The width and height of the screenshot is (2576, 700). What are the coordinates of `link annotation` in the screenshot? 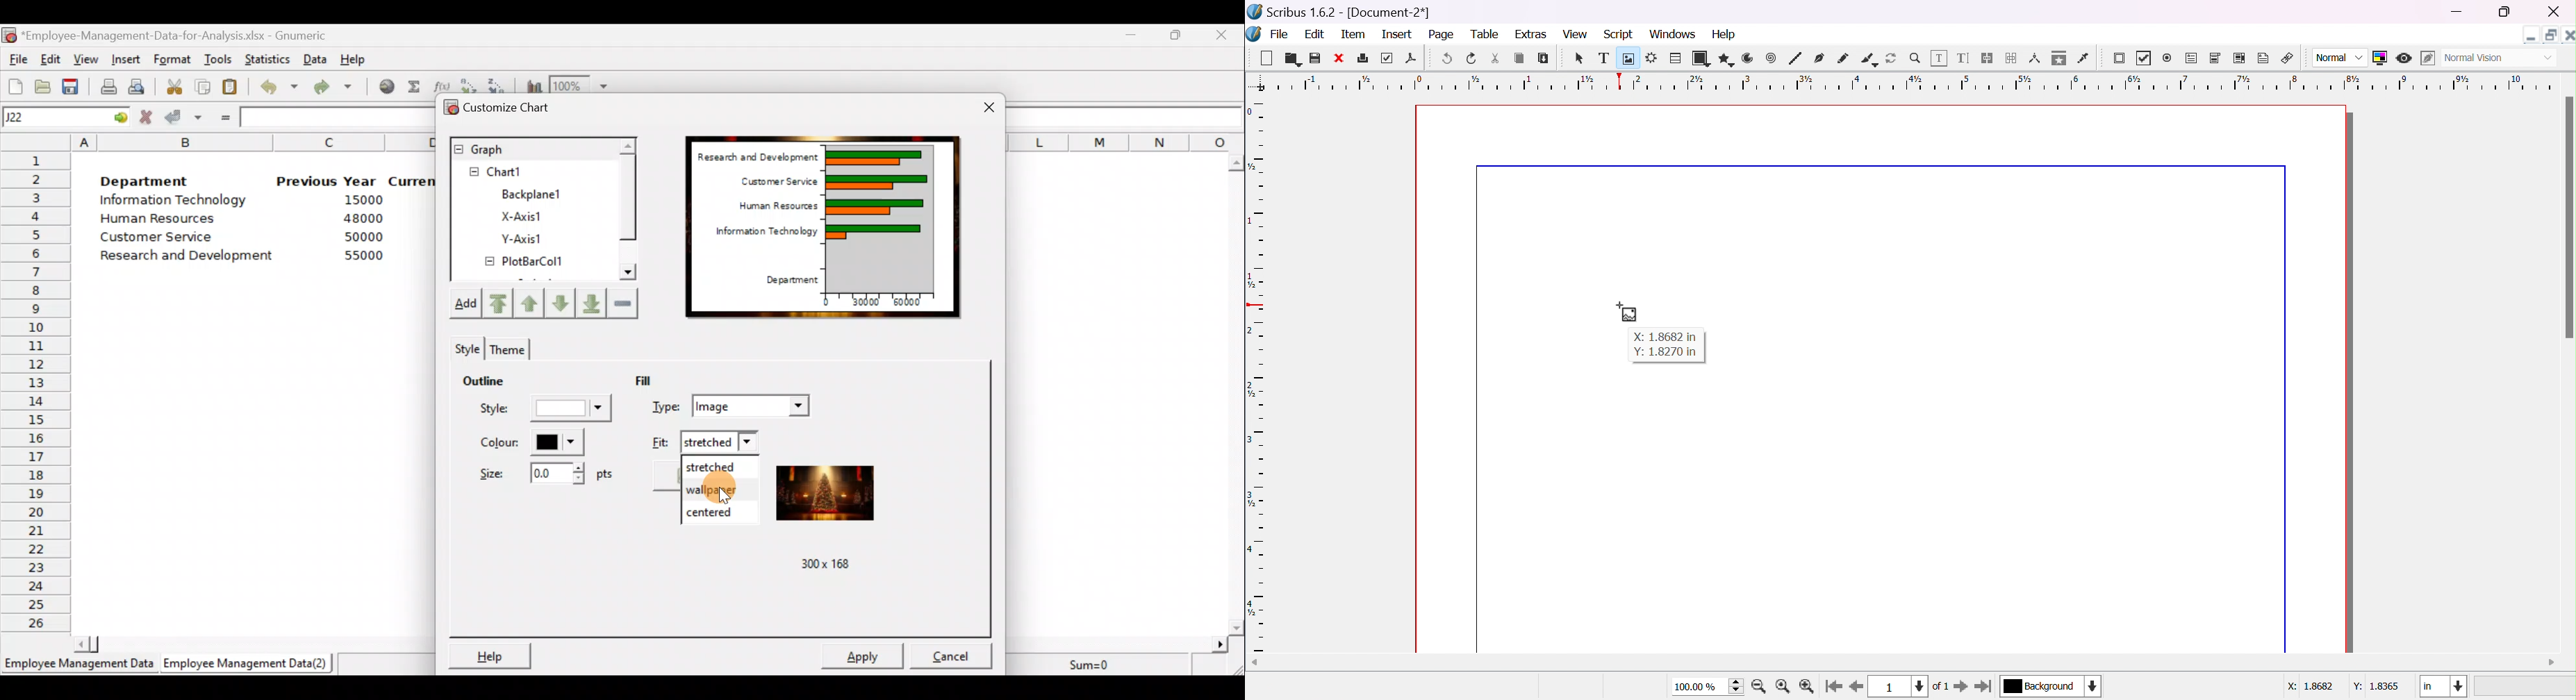 It's located at (2288, 56).